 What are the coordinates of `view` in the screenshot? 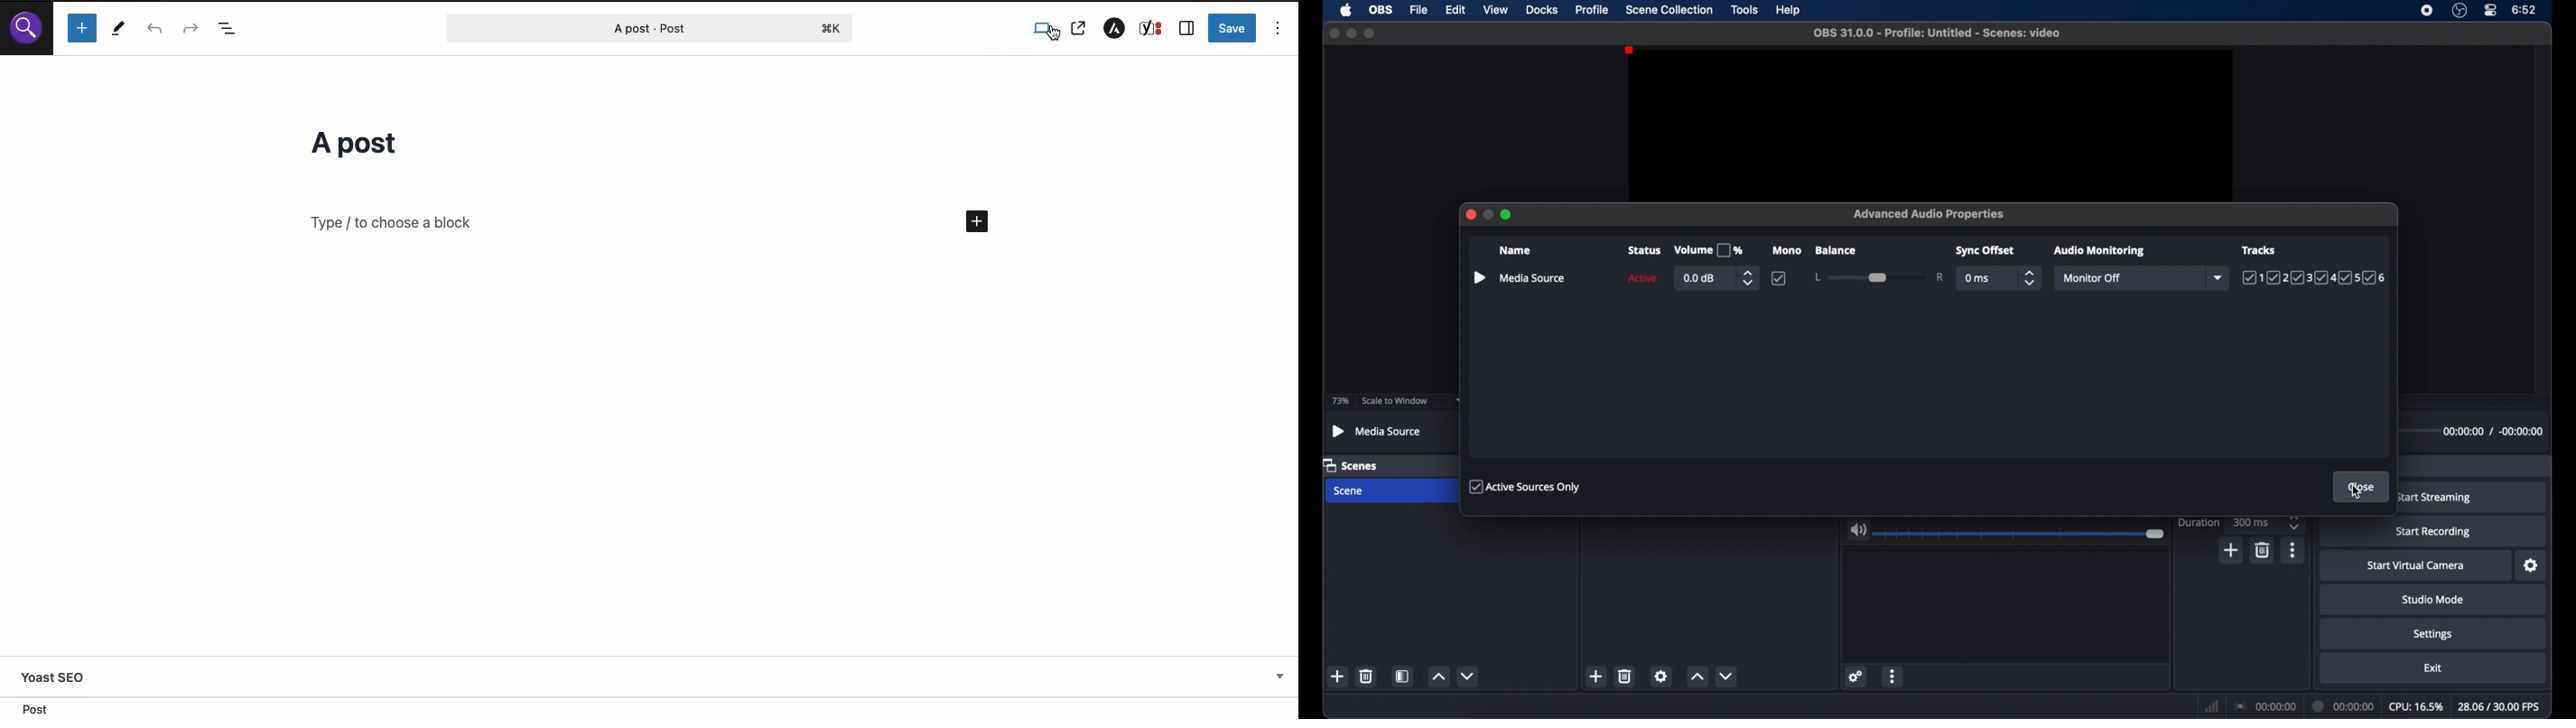 It's located at (1495, 9).